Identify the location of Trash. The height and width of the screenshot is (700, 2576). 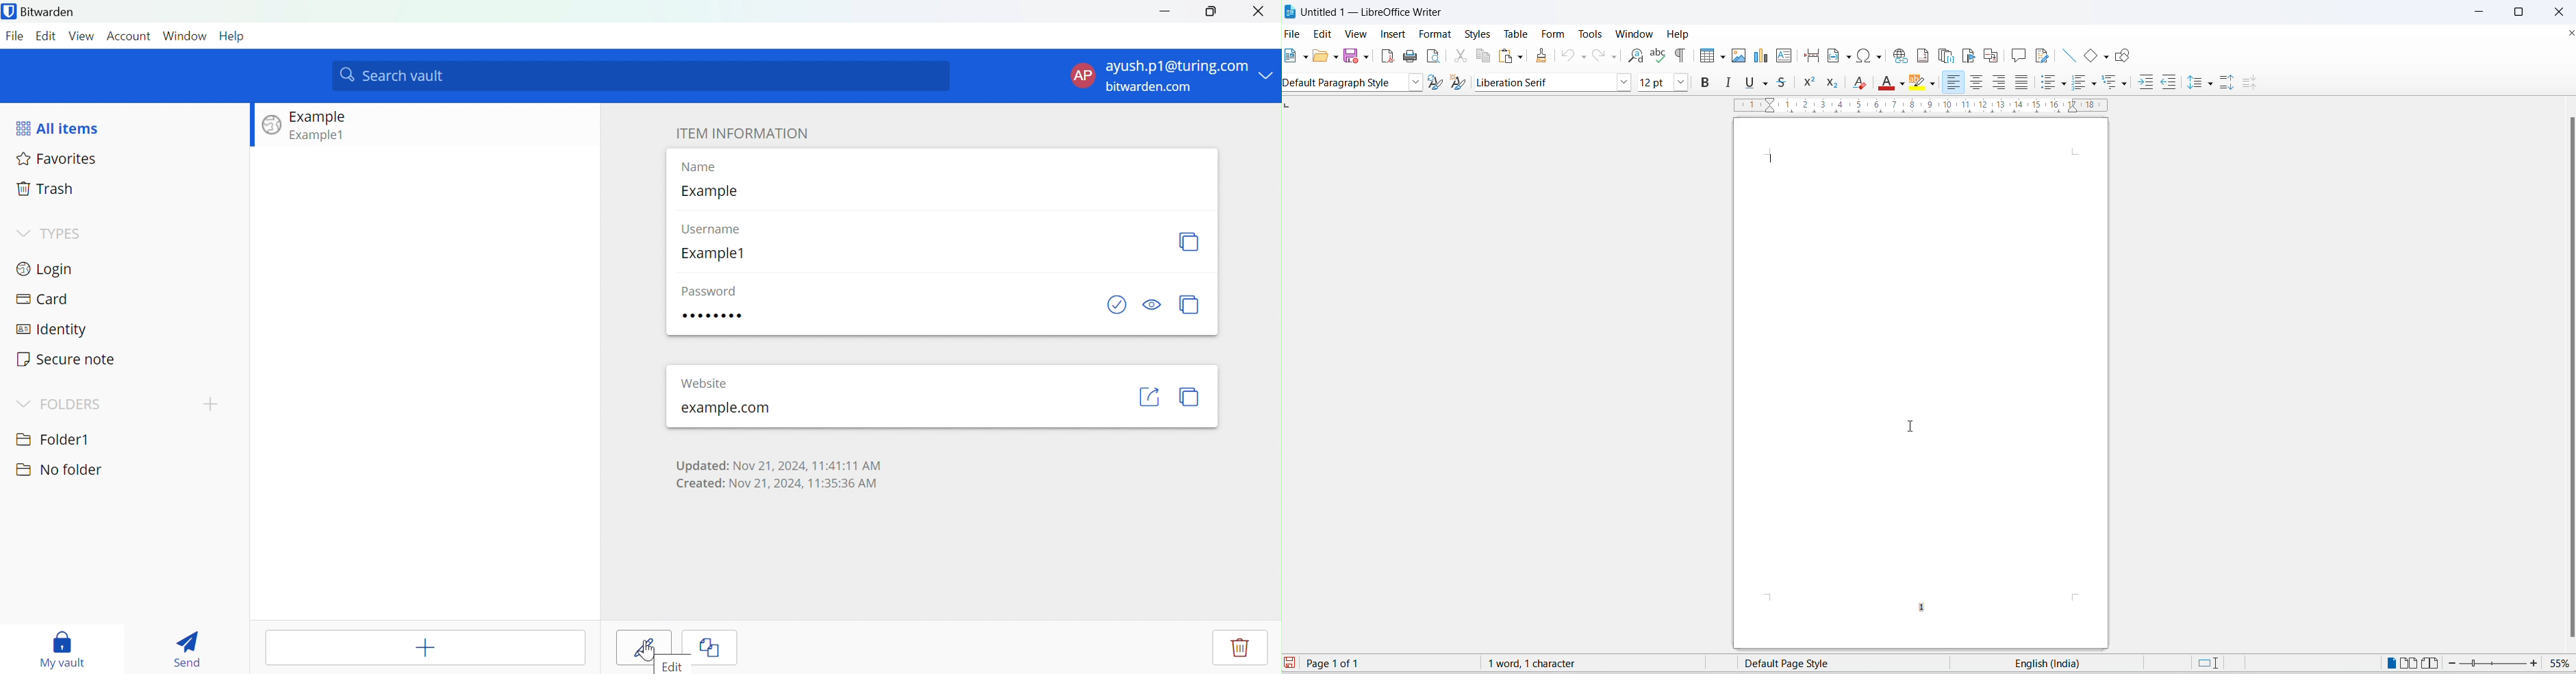
(47, 190).